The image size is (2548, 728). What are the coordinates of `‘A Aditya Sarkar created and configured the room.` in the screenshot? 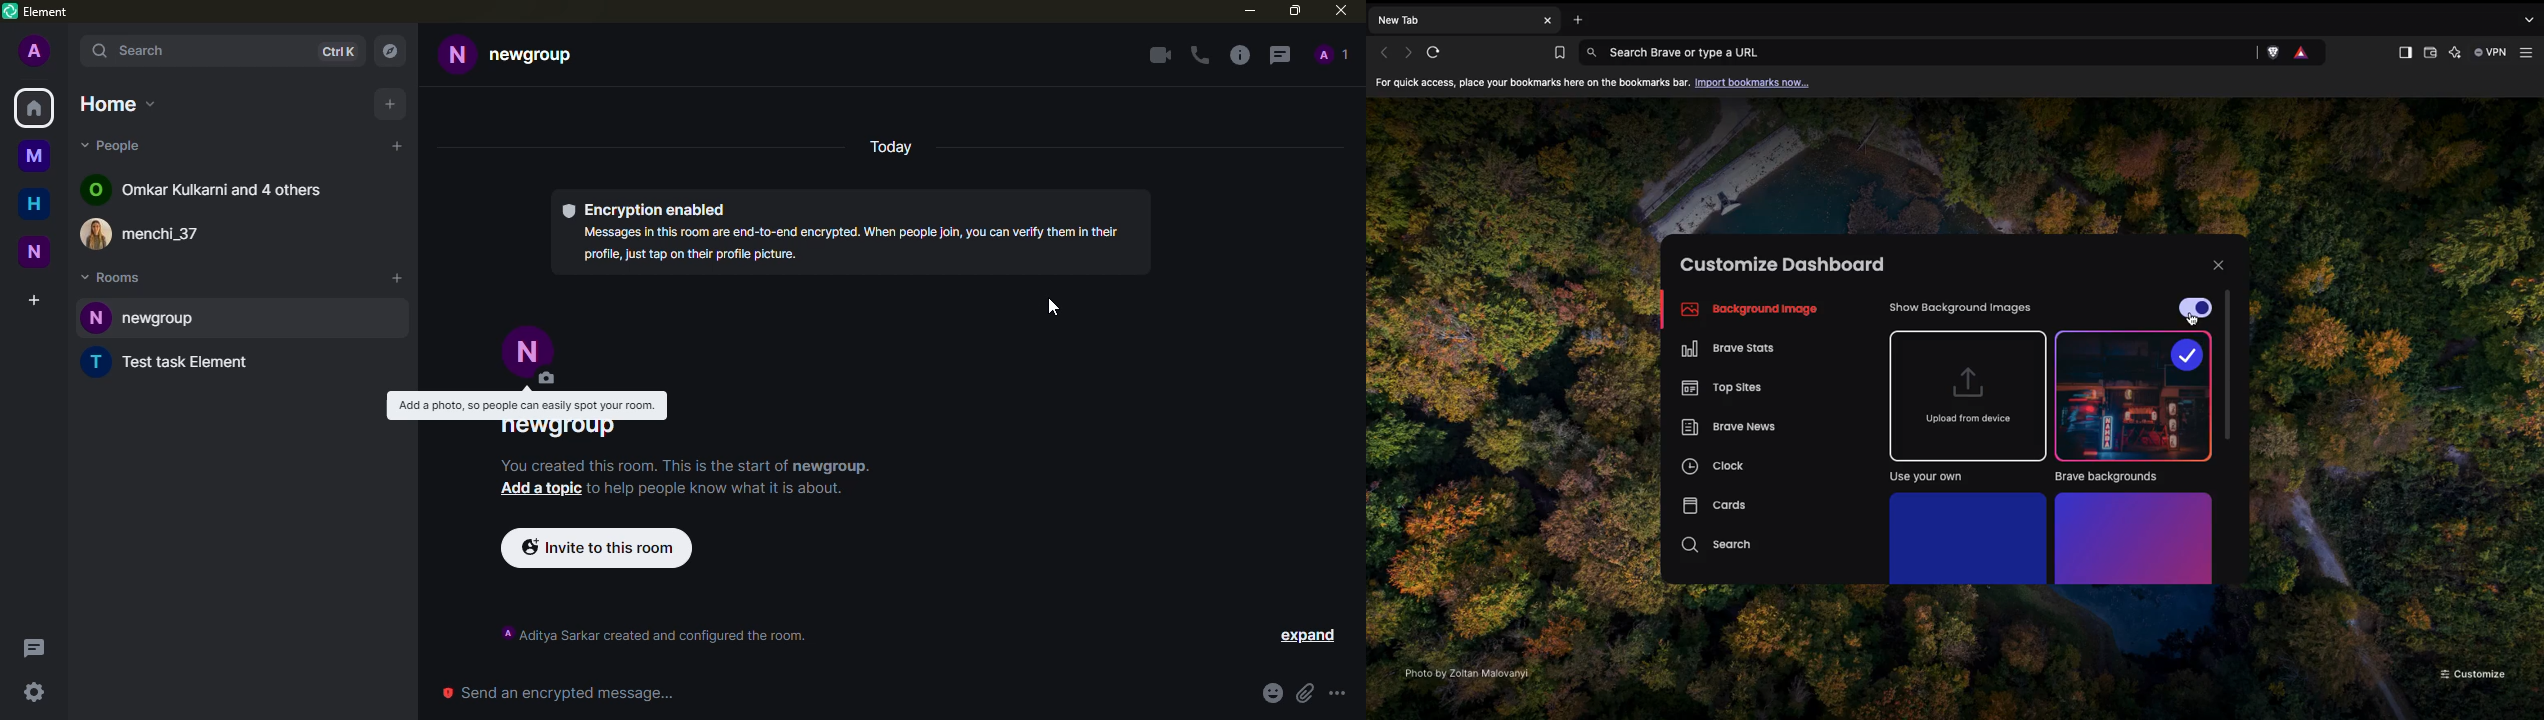 It's located at (653, 634).